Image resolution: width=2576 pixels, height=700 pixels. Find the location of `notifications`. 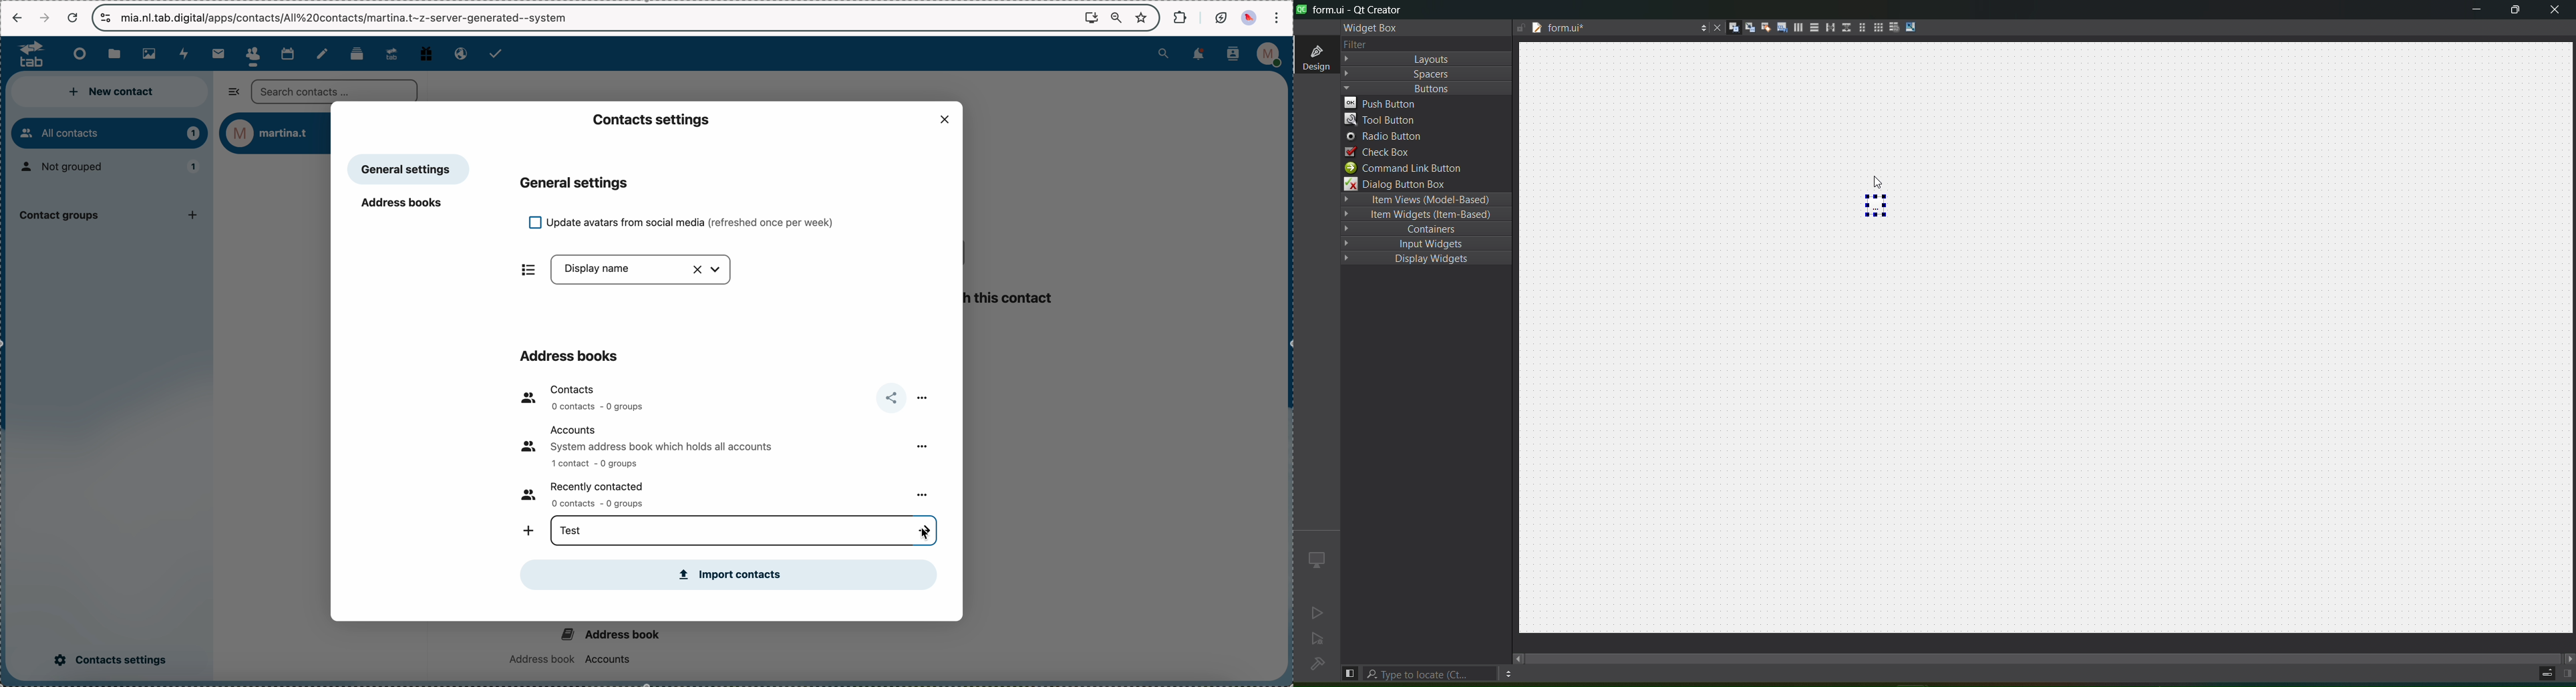

notifications is located at coordinates (1201, 54).